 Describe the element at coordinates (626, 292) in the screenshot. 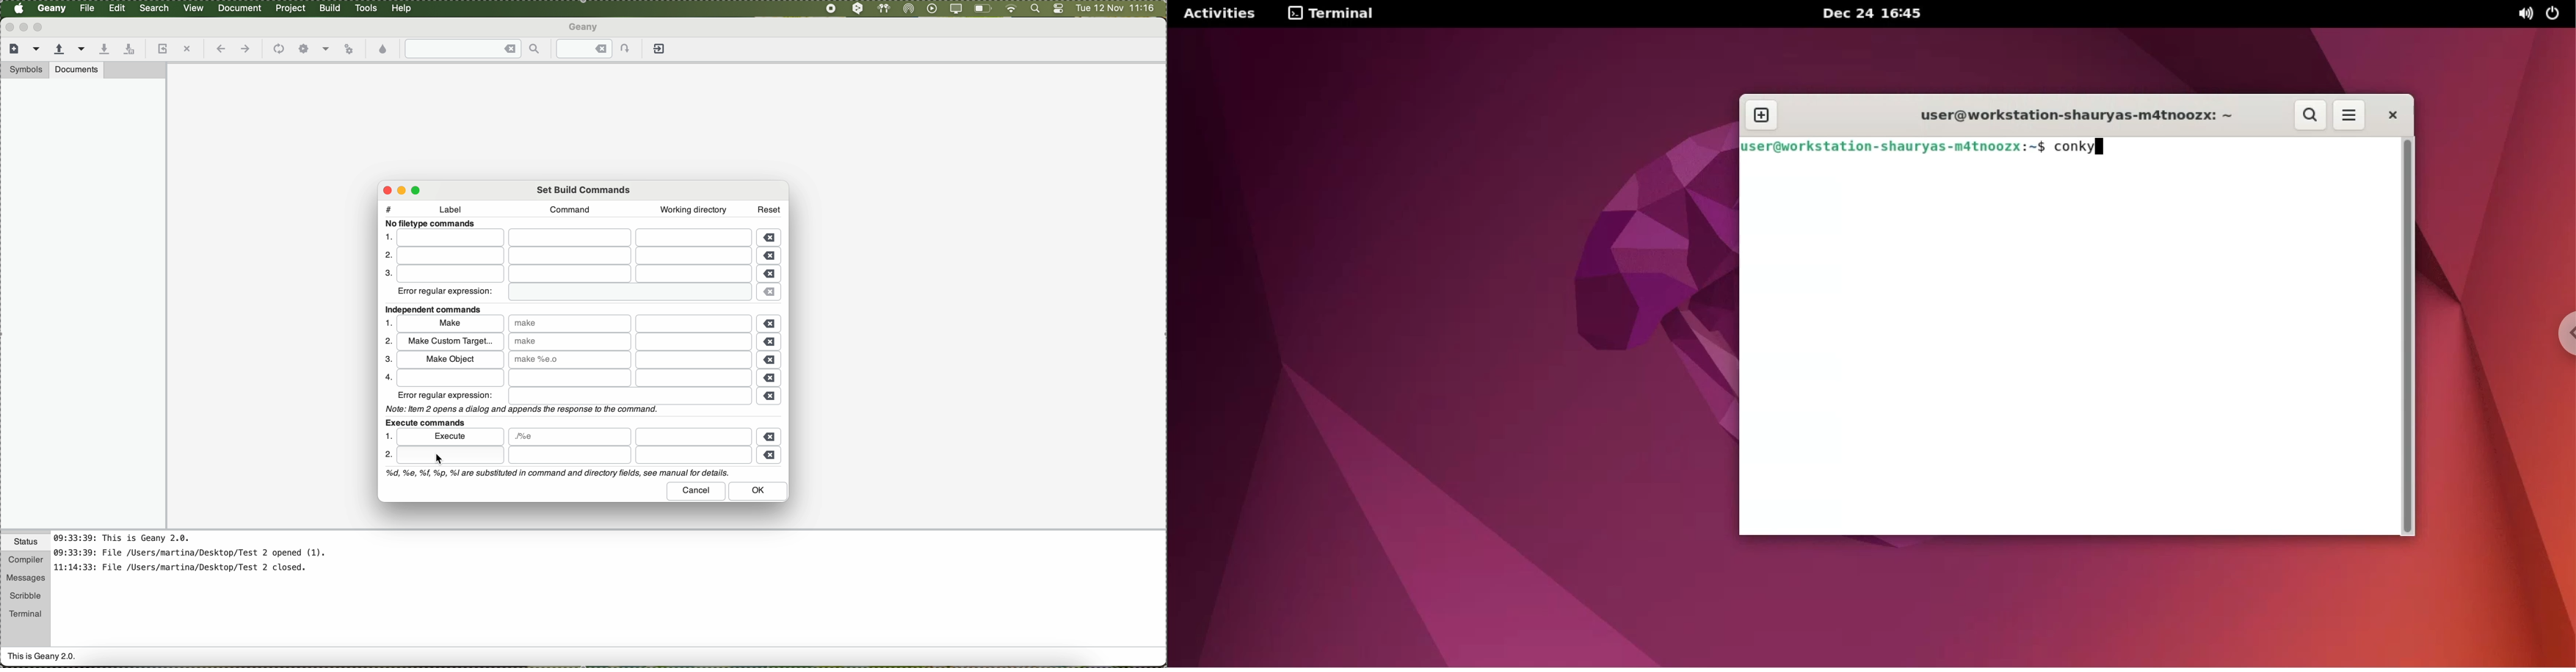

I see `file` at that location.